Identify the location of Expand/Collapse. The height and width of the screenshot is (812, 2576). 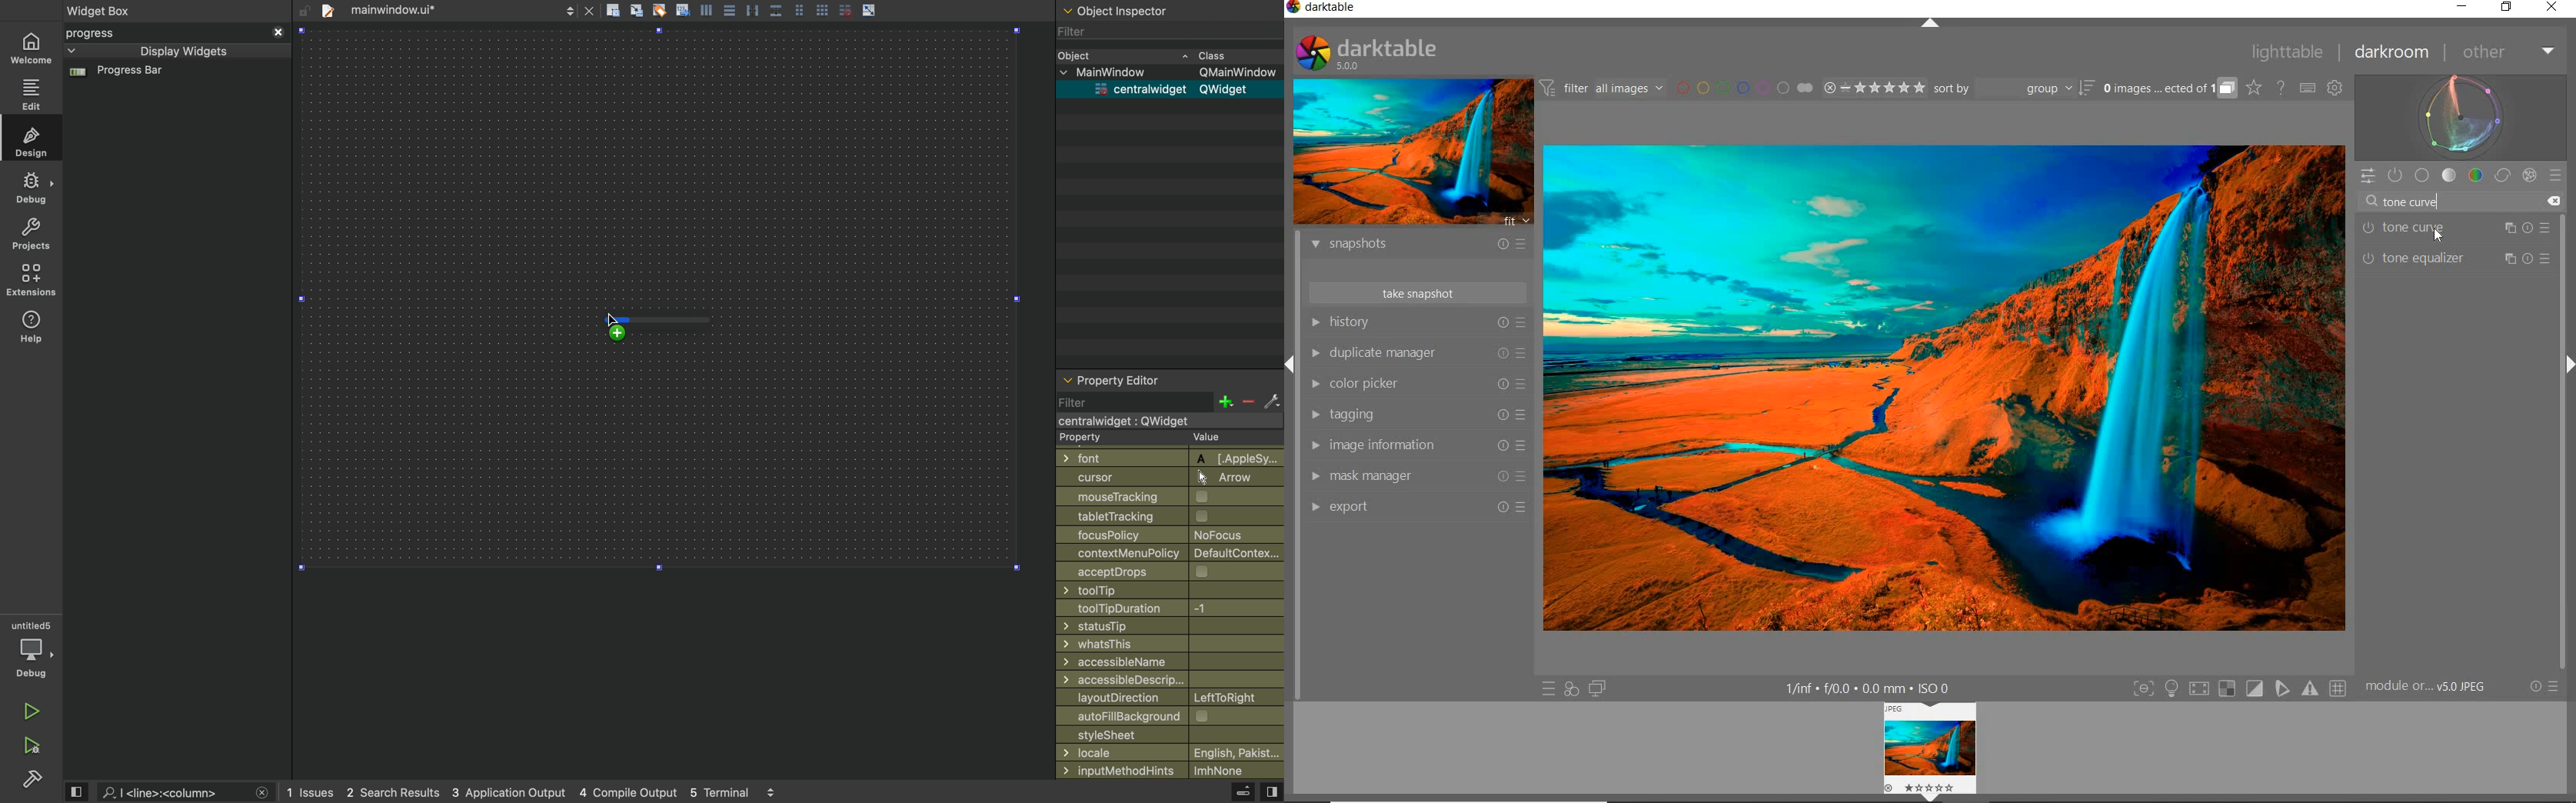
(1935, 798).